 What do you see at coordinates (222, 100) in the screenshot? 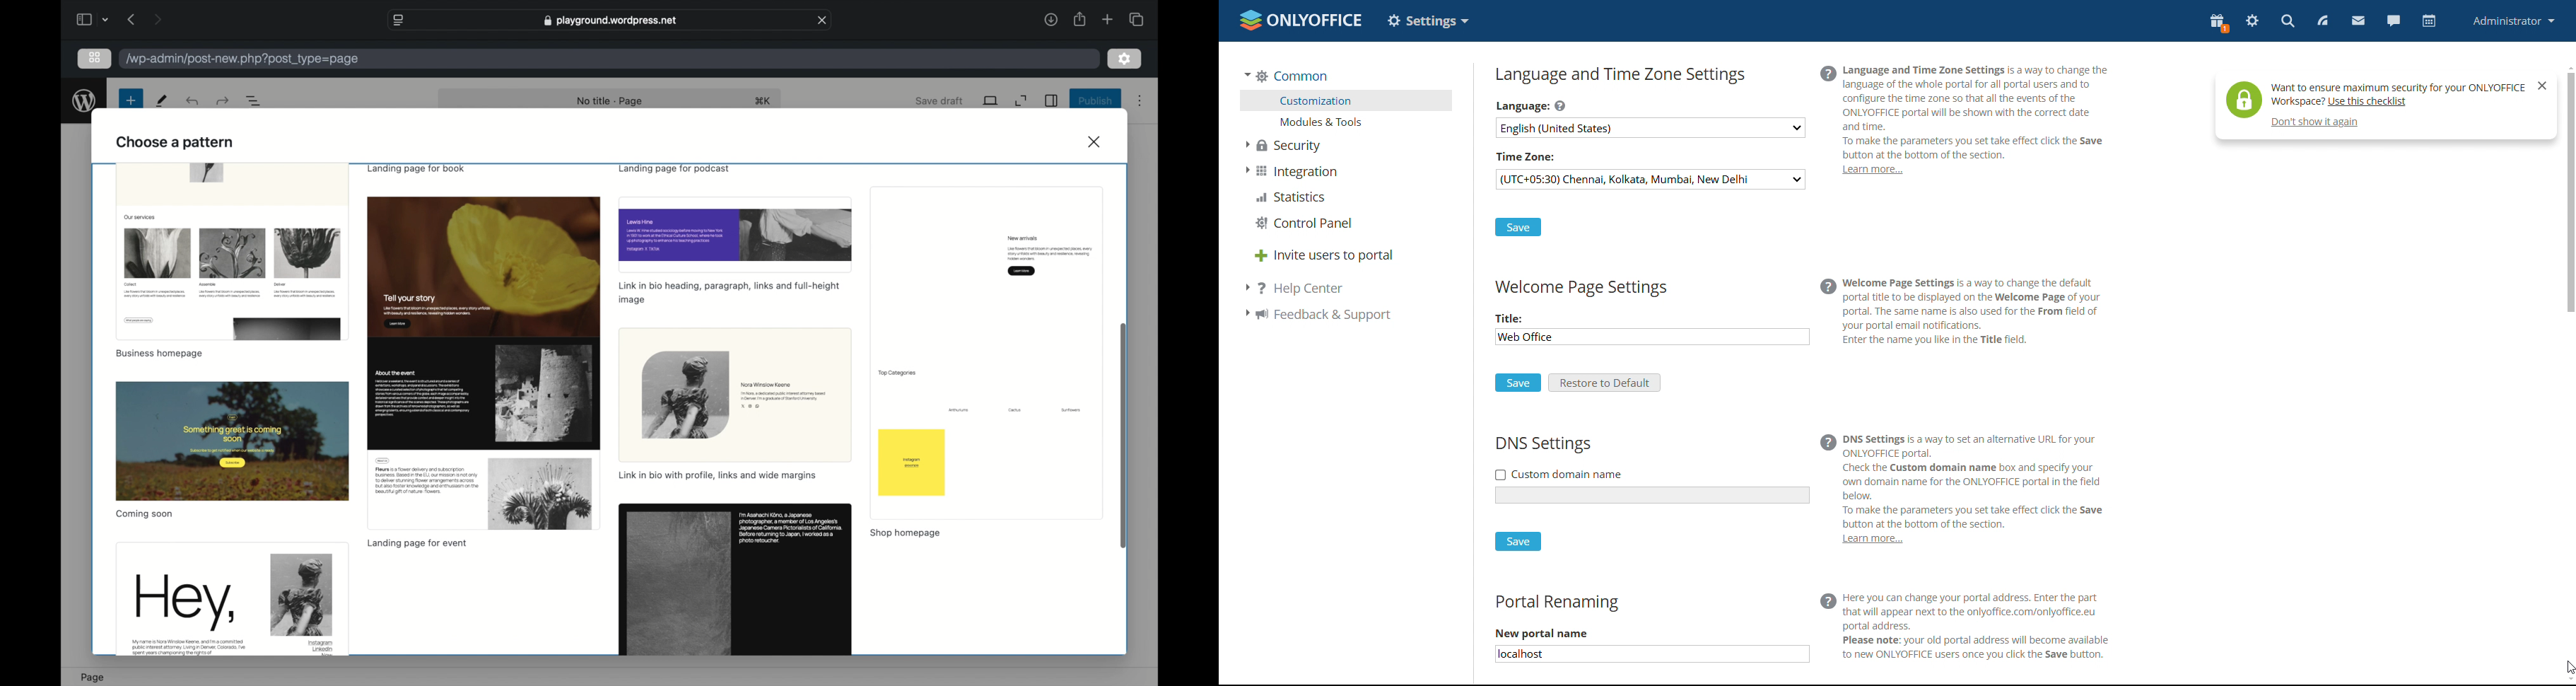
I see `undo` at bounding box center [222, 100].